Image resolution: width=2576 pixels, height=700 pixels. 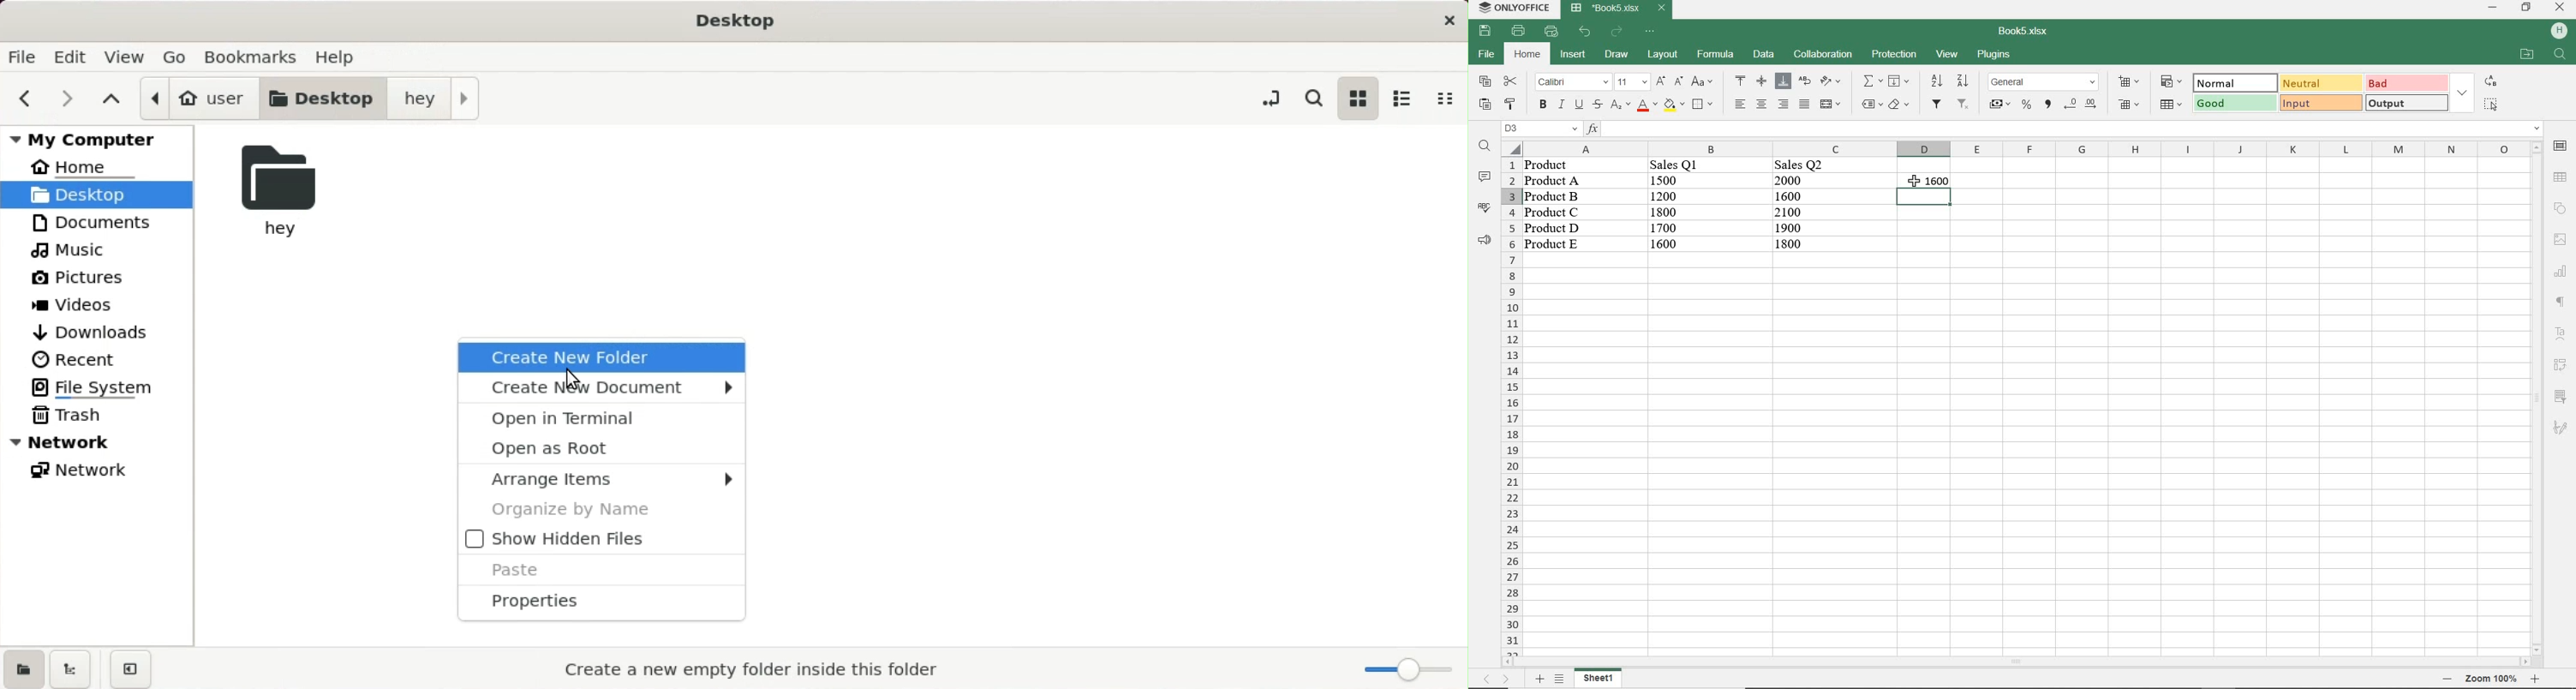 What do you see at coordinates (1896, 54) in the screenshot?
I see `protection` at bounding box center [1896, 54].